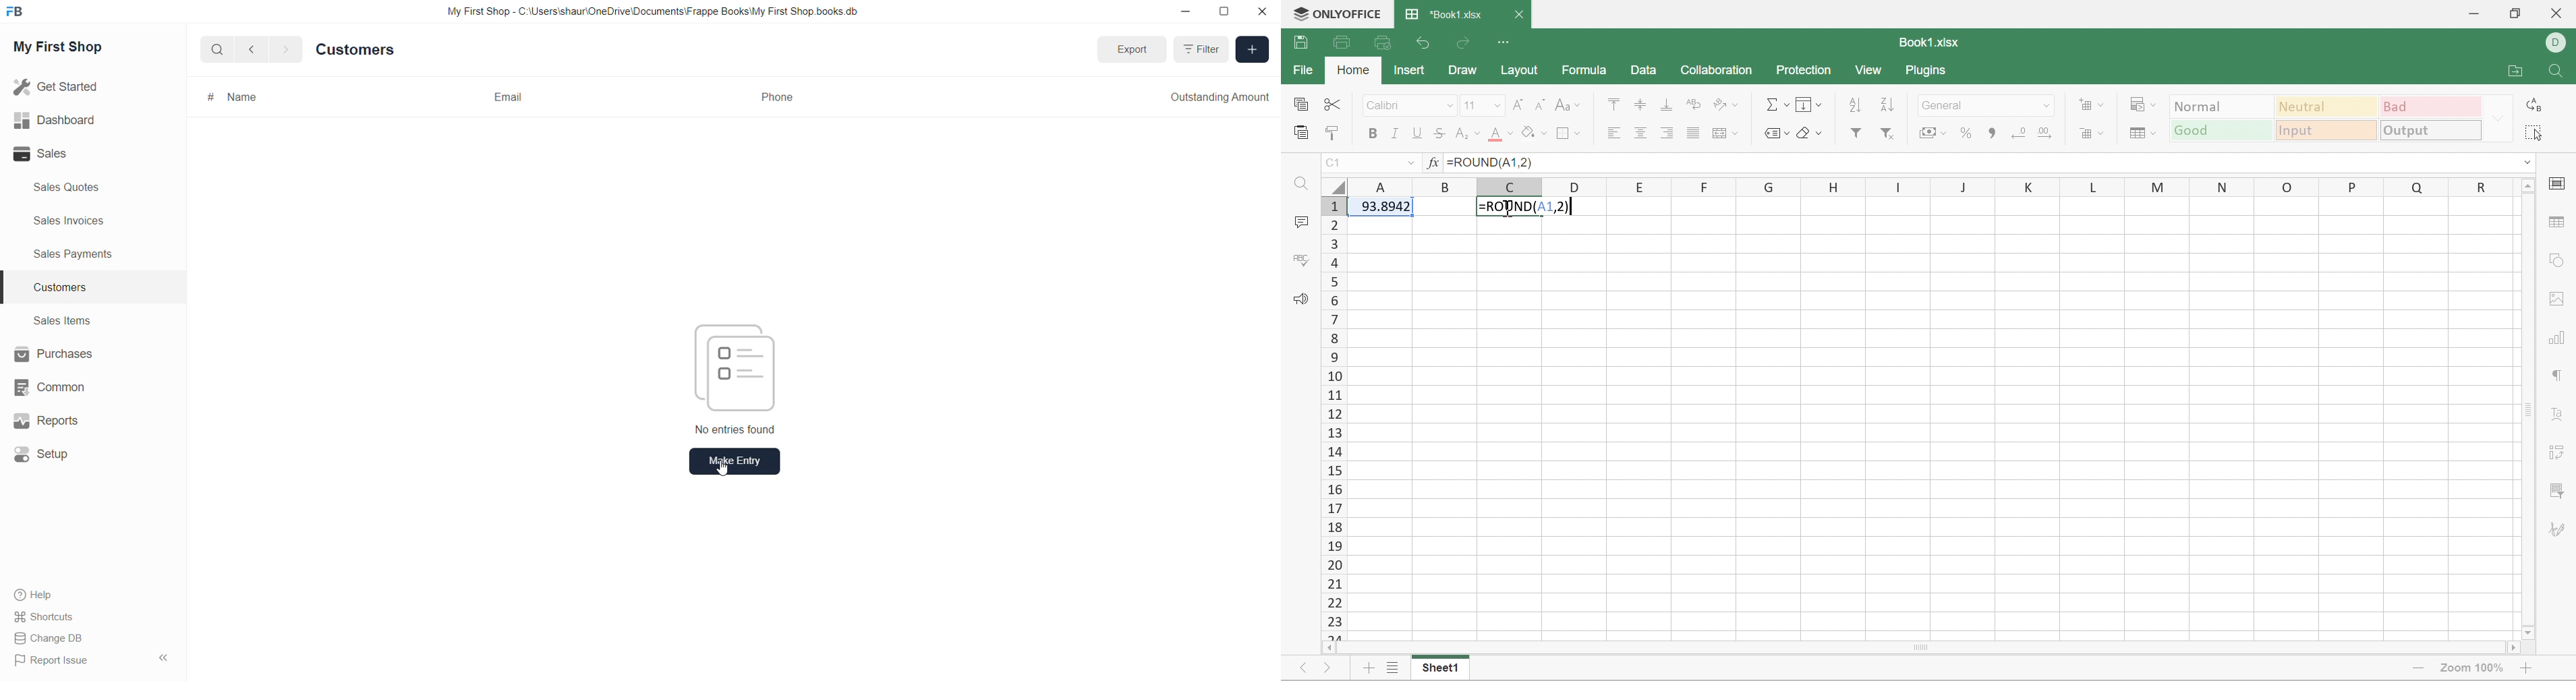 The height and width of the screenshot is (700, 2576). What do you see at coordinates (1134, 50) in the screenshot?
I see `Export` at bounding box center [1134, 50].